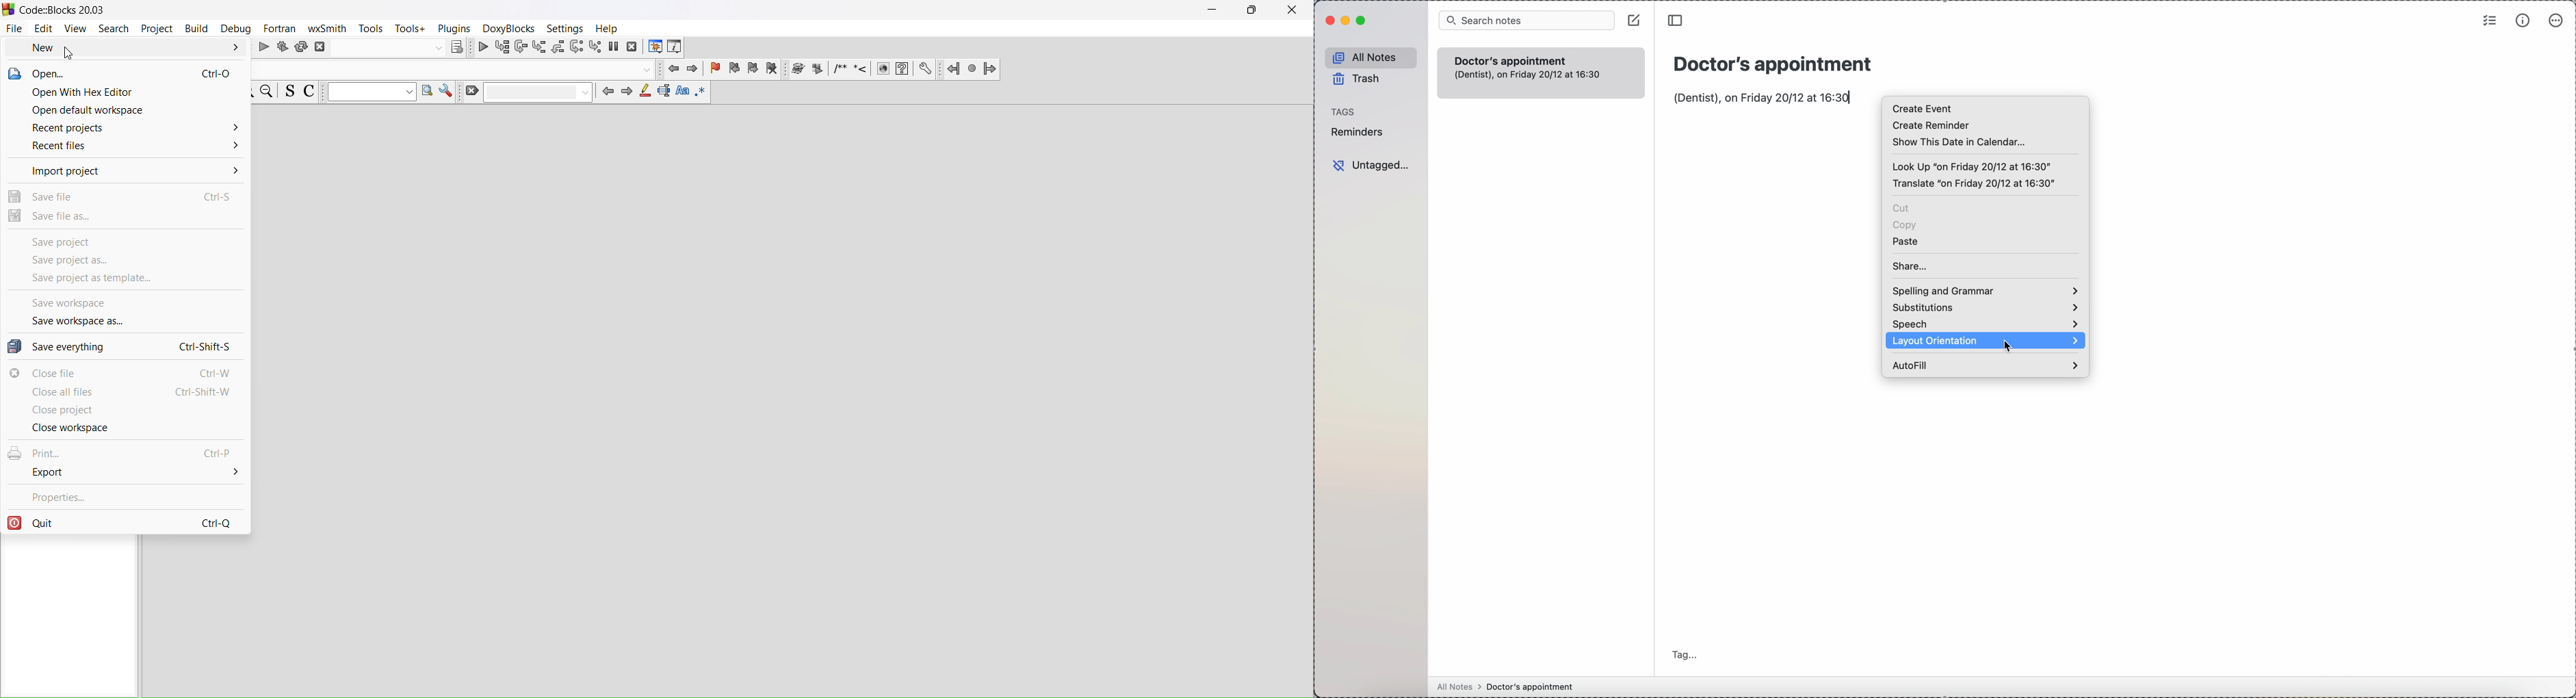  What do you see at coordinates (311, 91) in the screenshot?
I see `toggle comments` at bounding box center [311, 91].